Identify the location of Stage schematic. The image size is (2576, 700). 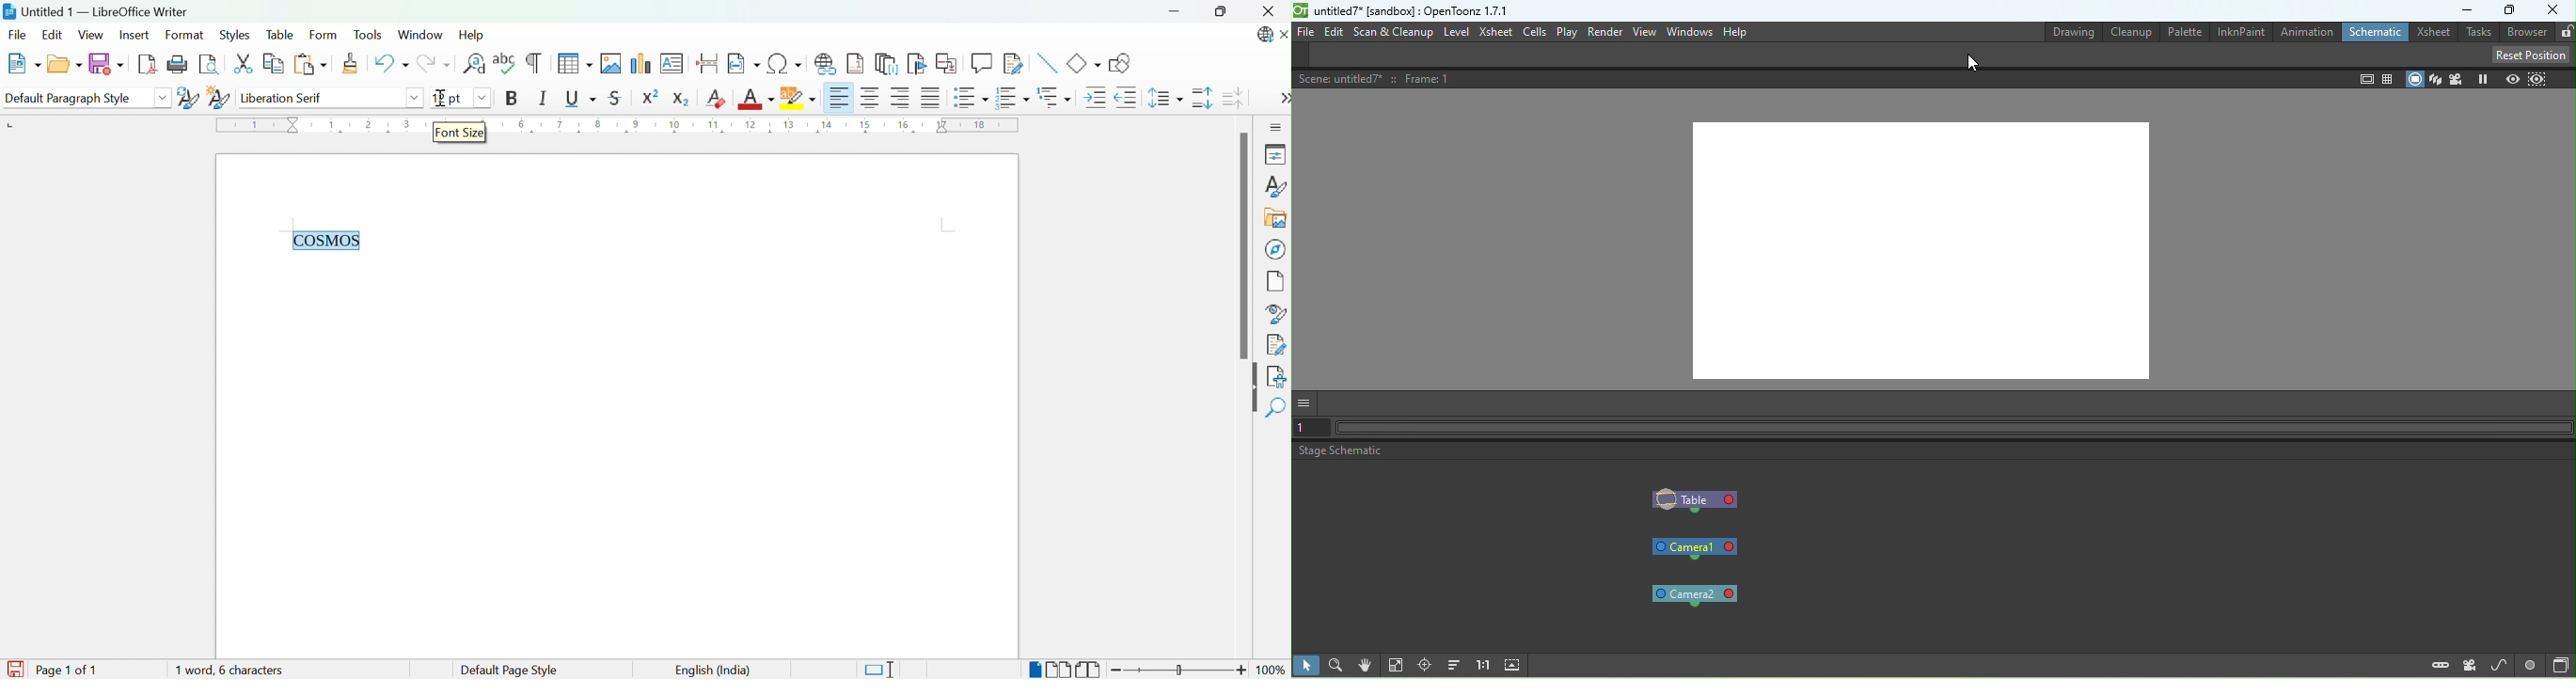
(1341, 451).